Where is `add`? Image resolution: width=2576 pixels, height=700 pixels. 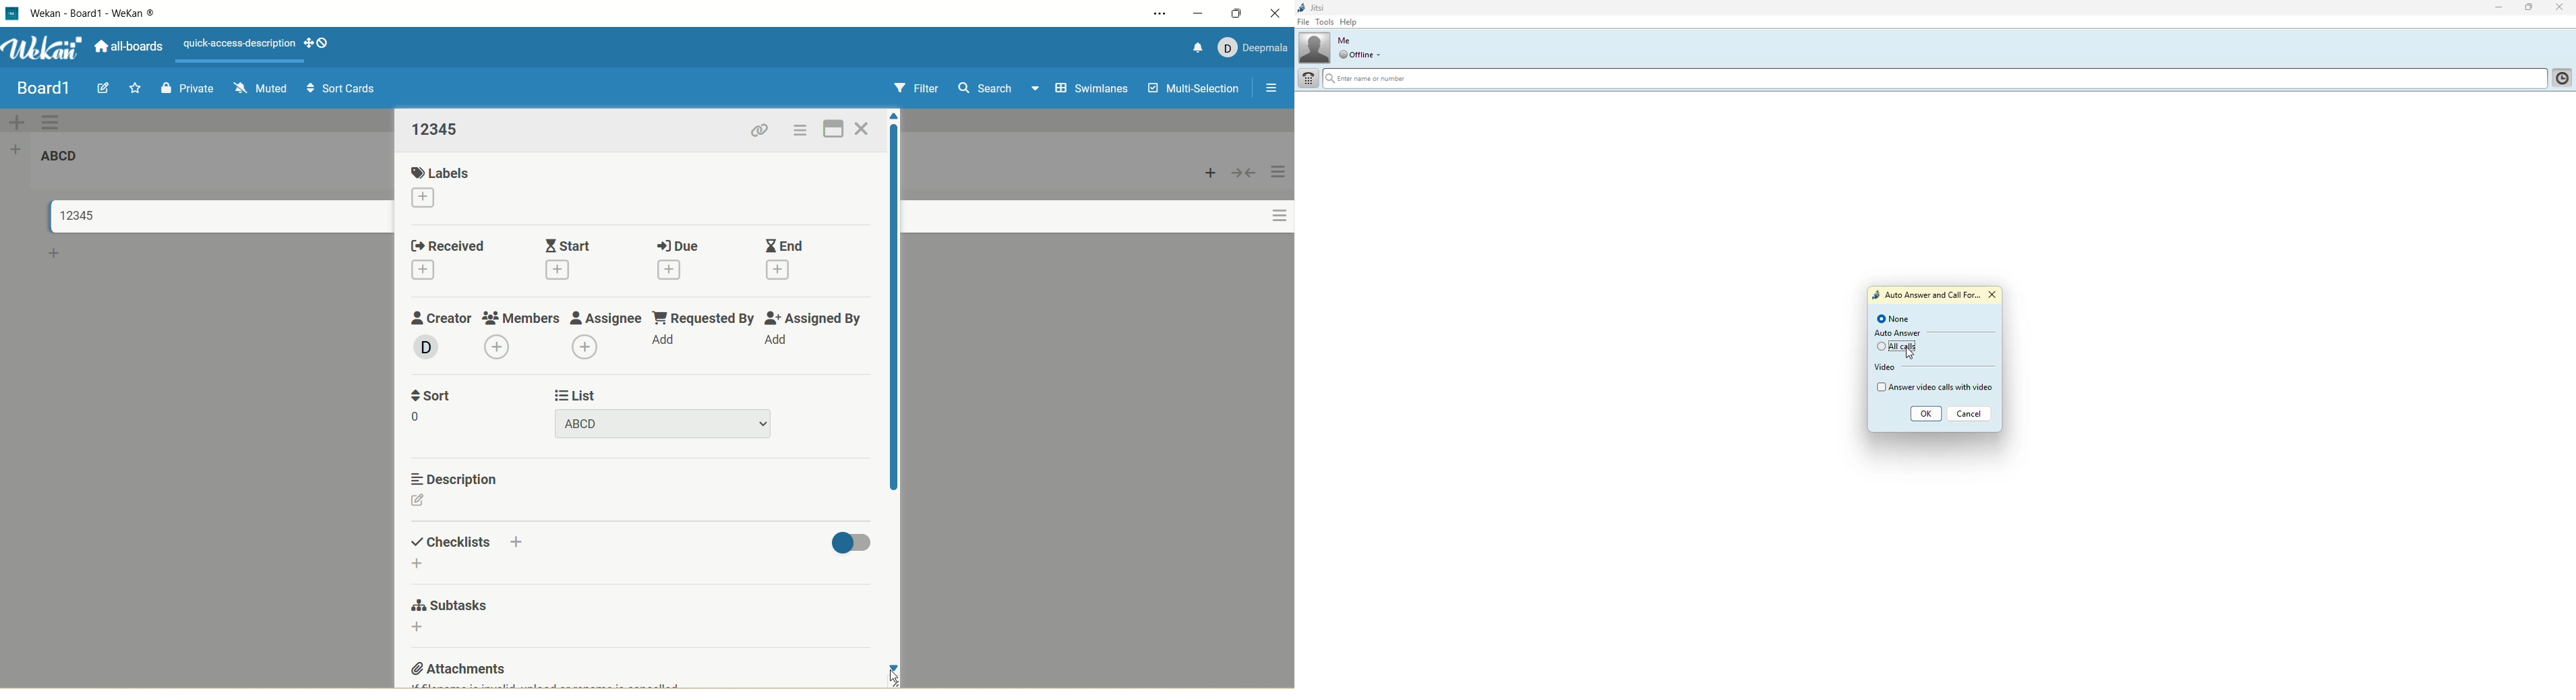 add is located at coordinates (498, 347).